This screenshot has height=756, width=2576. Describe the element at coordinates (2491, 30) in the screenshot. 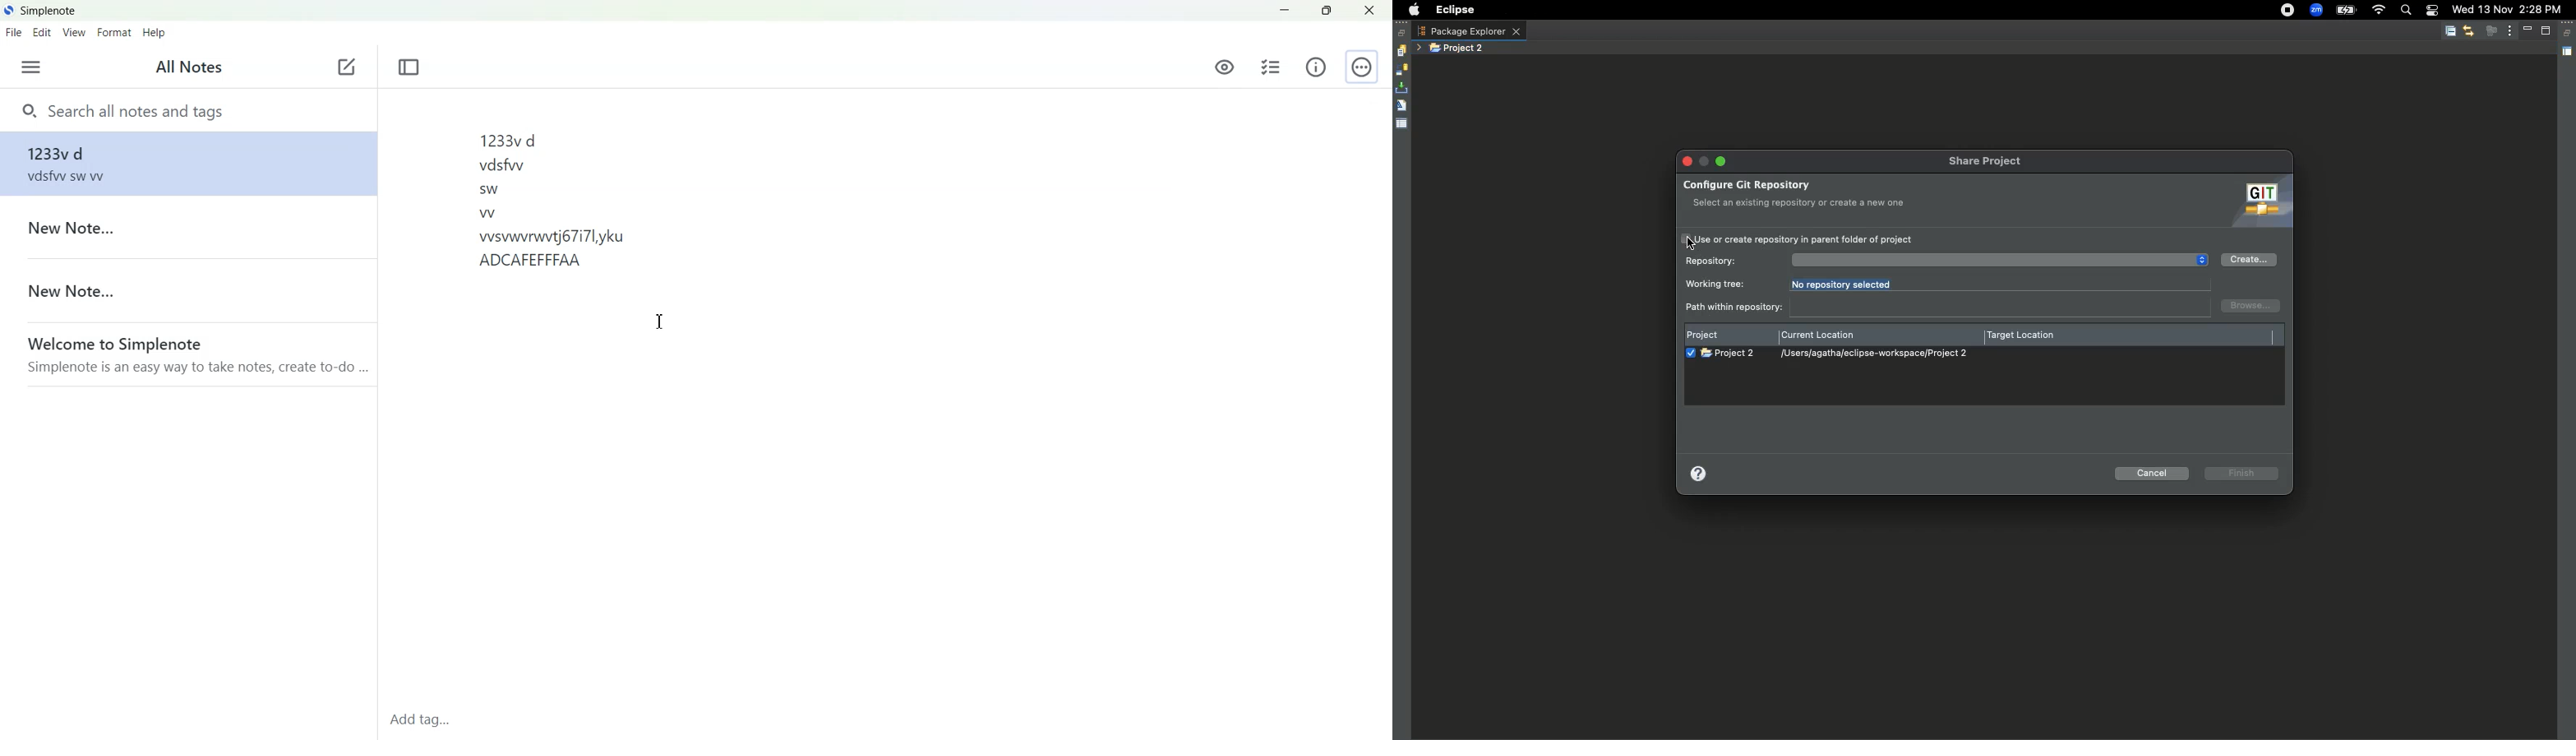

I see `Focus on active task` at that location.